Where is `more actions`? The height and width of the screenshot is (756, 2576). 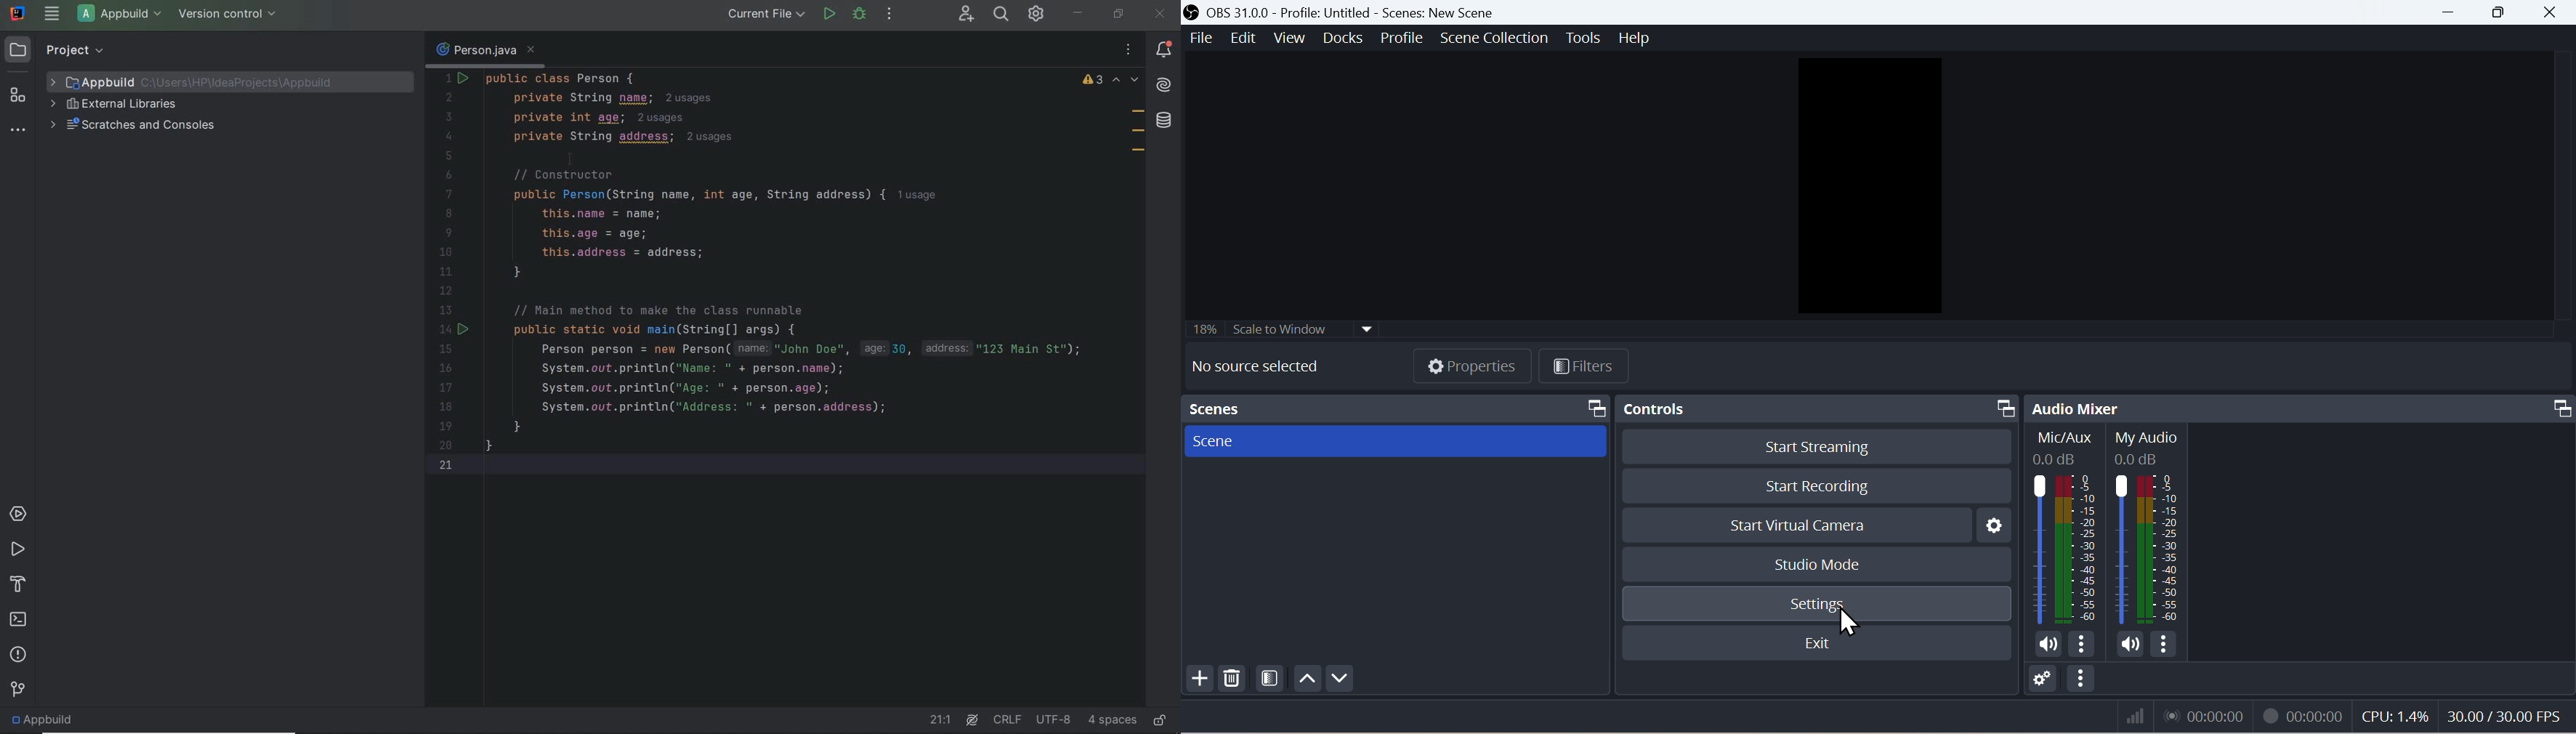
more actions is located at coordinates (889, 15).